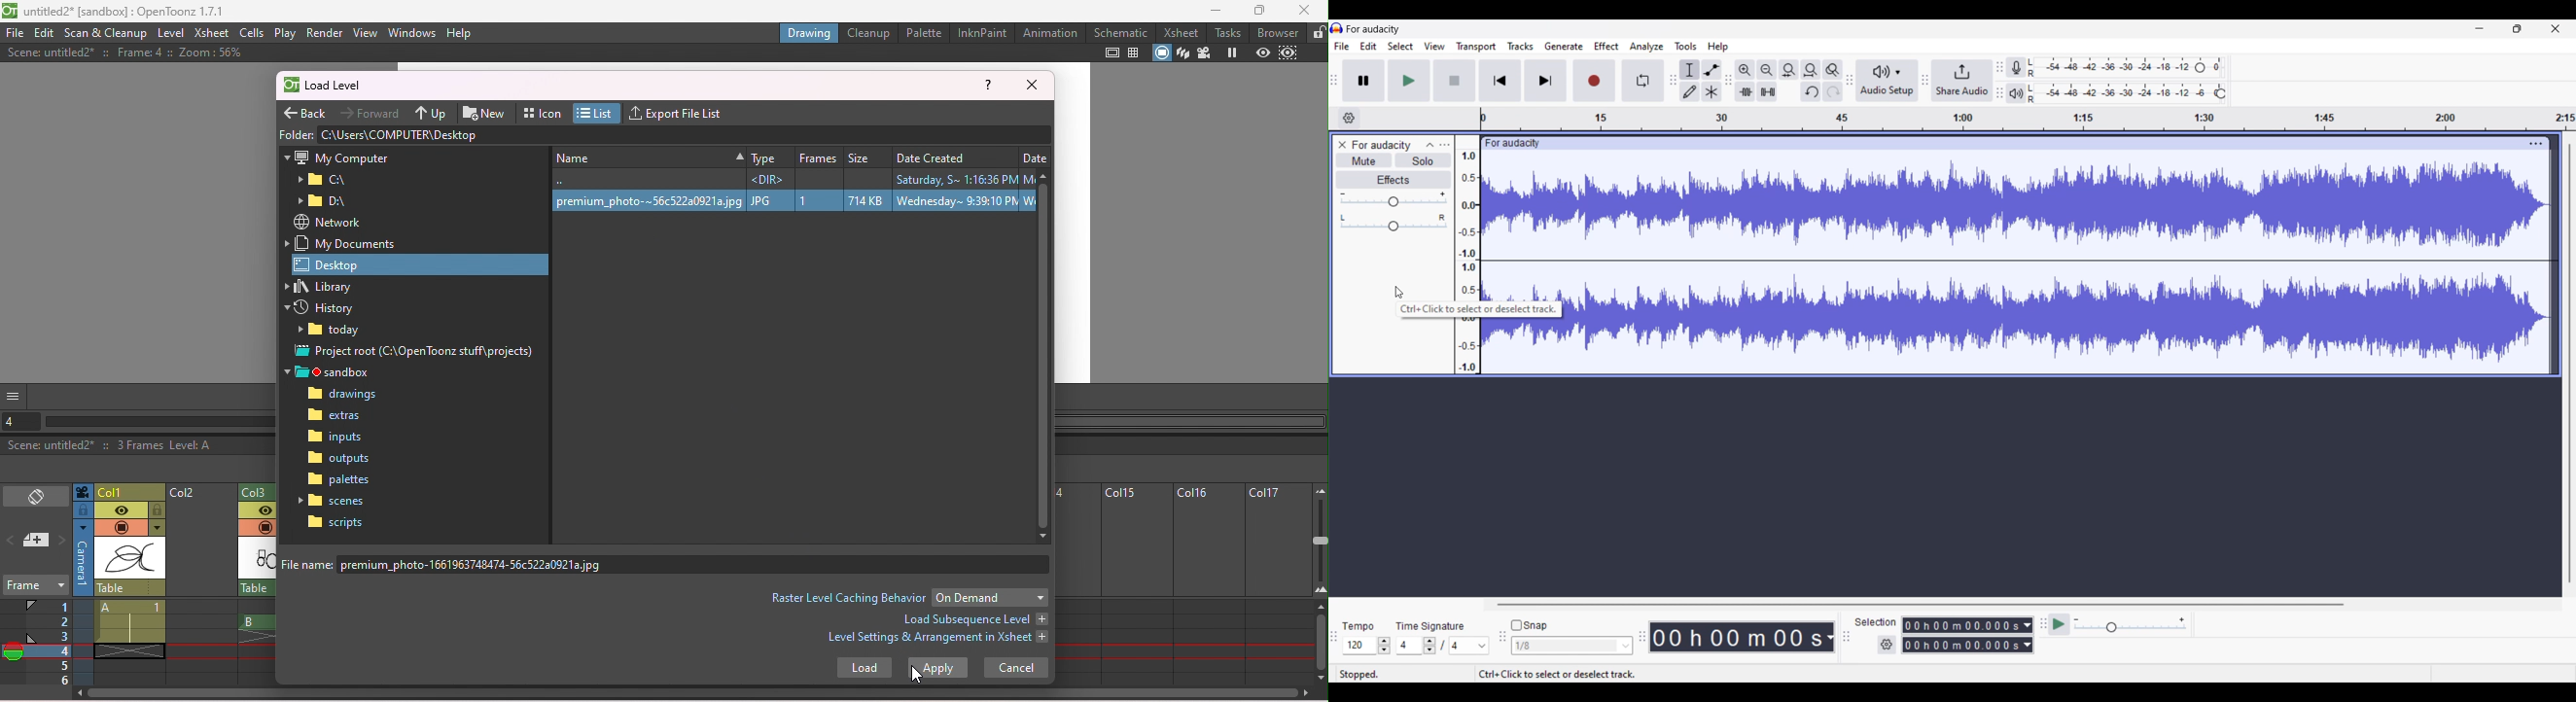  Describe the element at coordinates (1342, 46) in the screenshot. I see `File menu` at that location.